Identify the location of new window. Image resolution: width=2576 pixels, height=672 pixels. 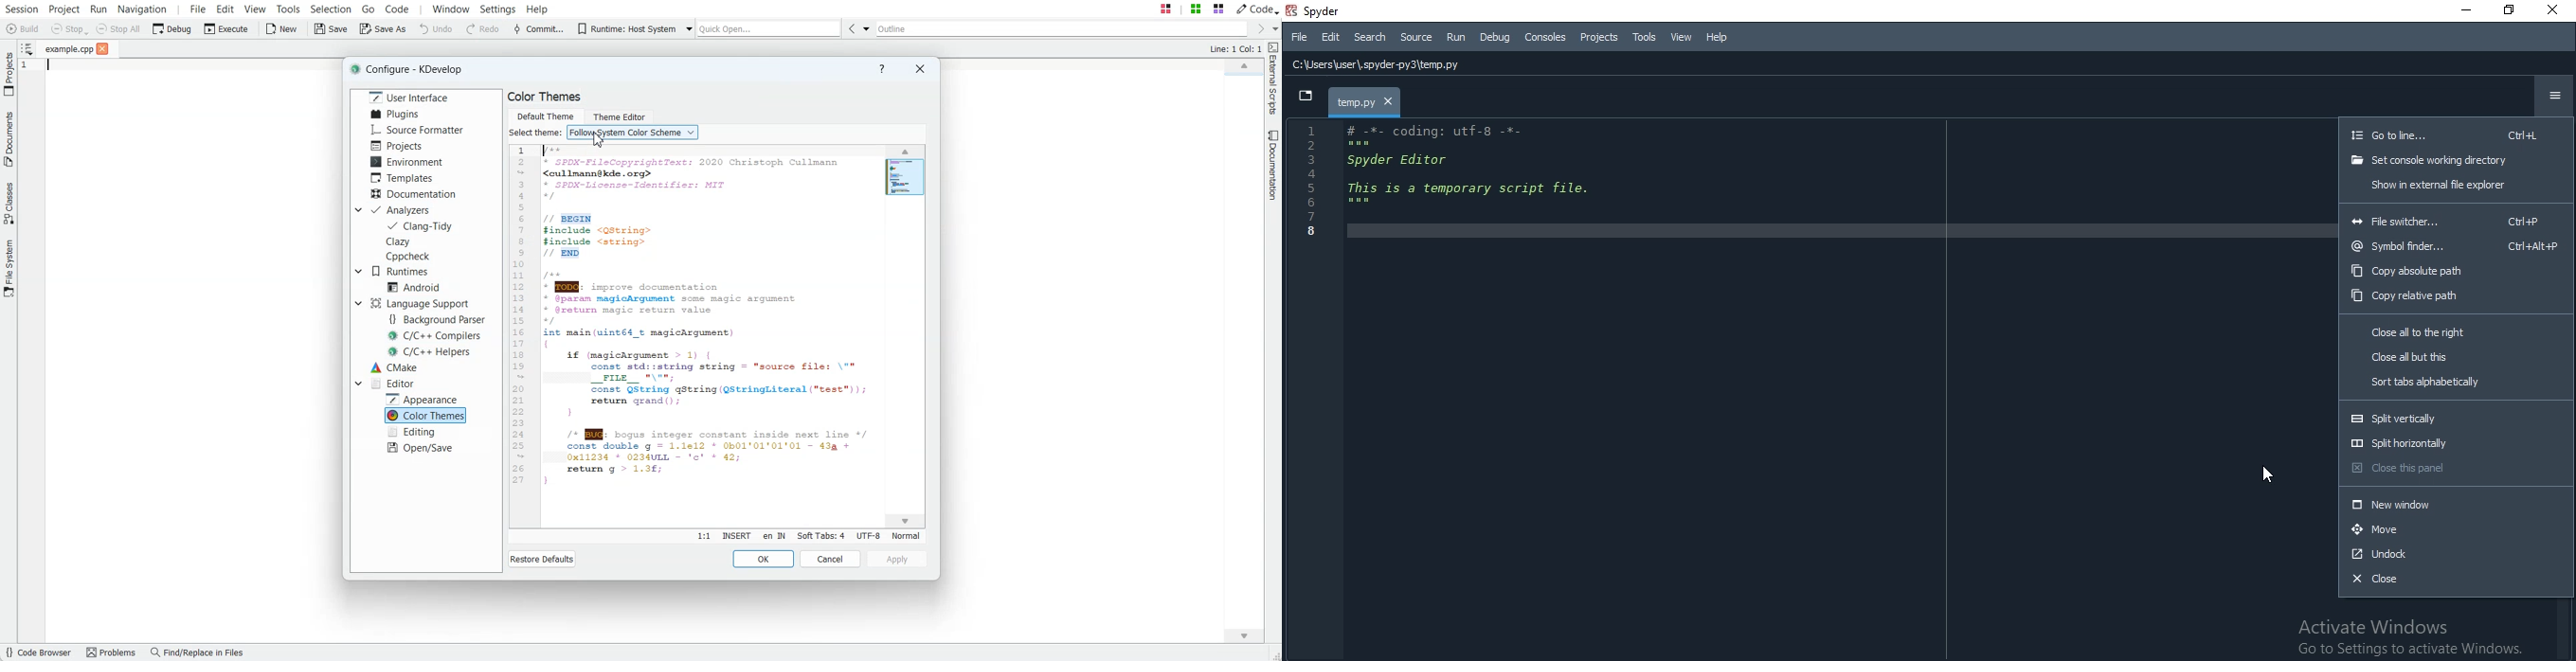
(2455, 505).